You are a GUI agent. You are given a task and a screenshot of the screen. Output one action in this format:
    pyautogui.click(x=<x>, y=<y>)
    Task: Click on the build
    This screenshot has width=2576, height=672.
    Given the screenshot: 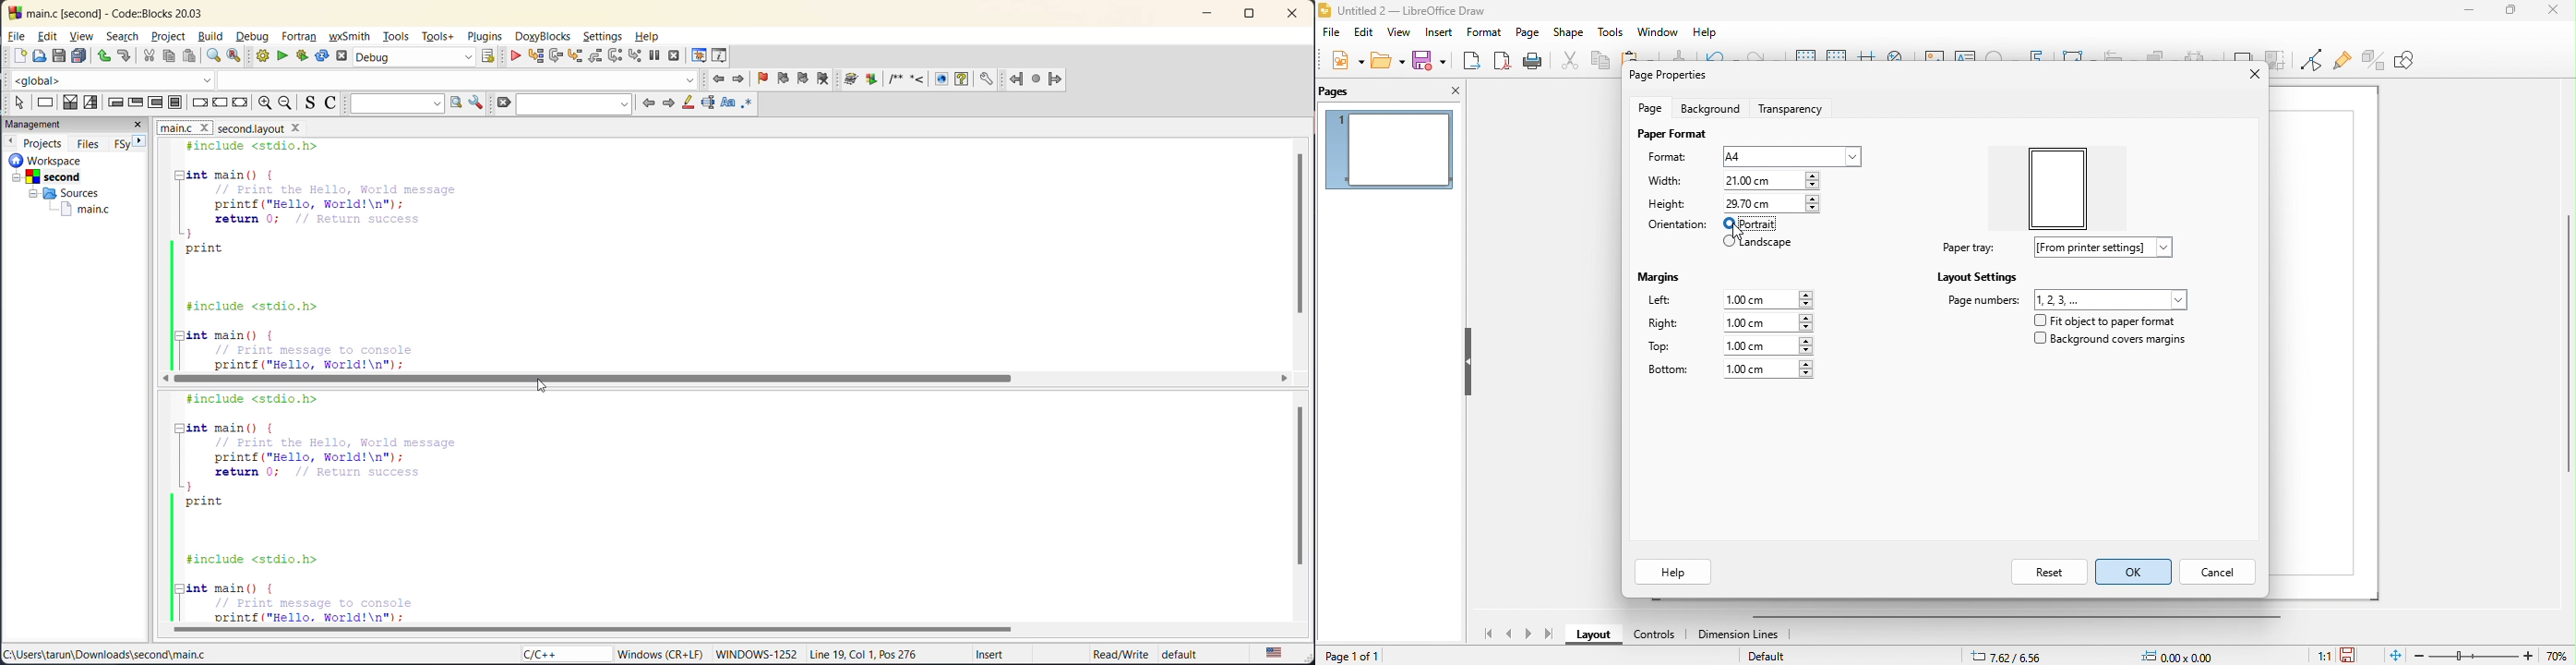 What is the action you would take?
    pyautogui.click(x=259, y=55)
    